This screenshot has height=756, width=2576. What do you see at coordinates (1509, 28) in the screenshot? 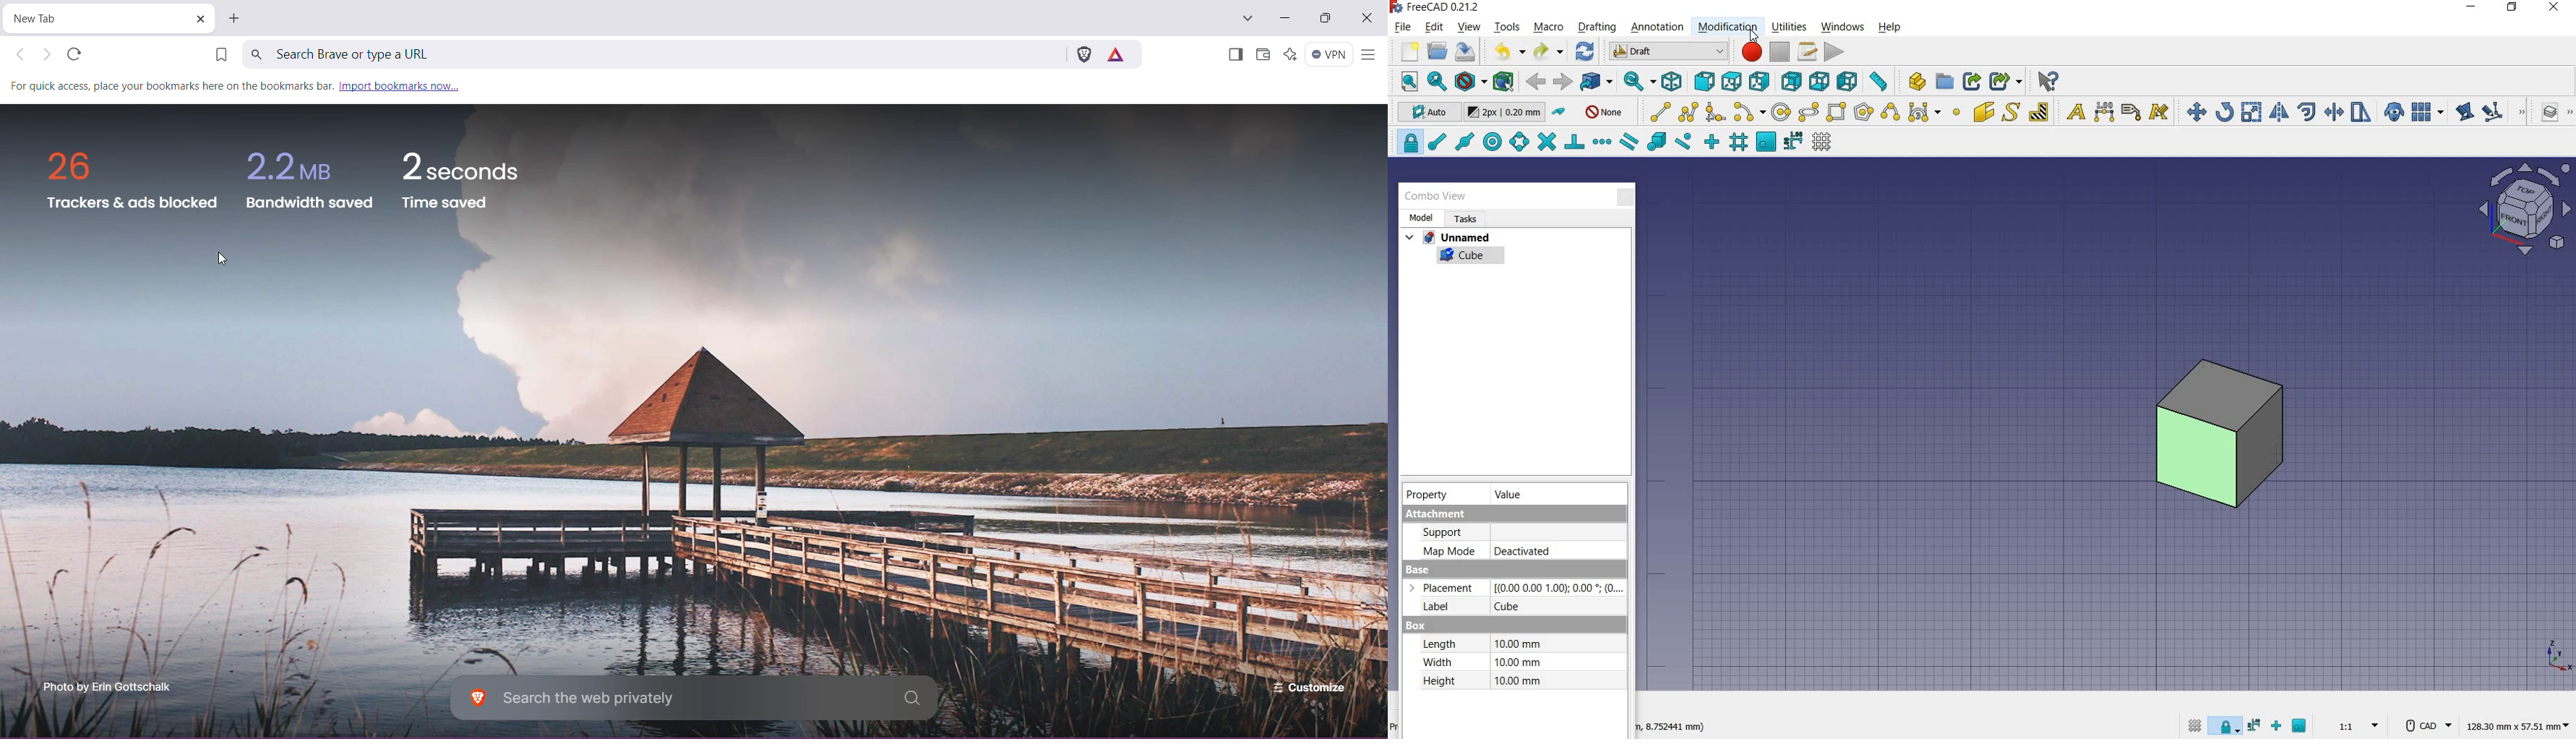
I see `tools` at bounding box center [1509, 28].